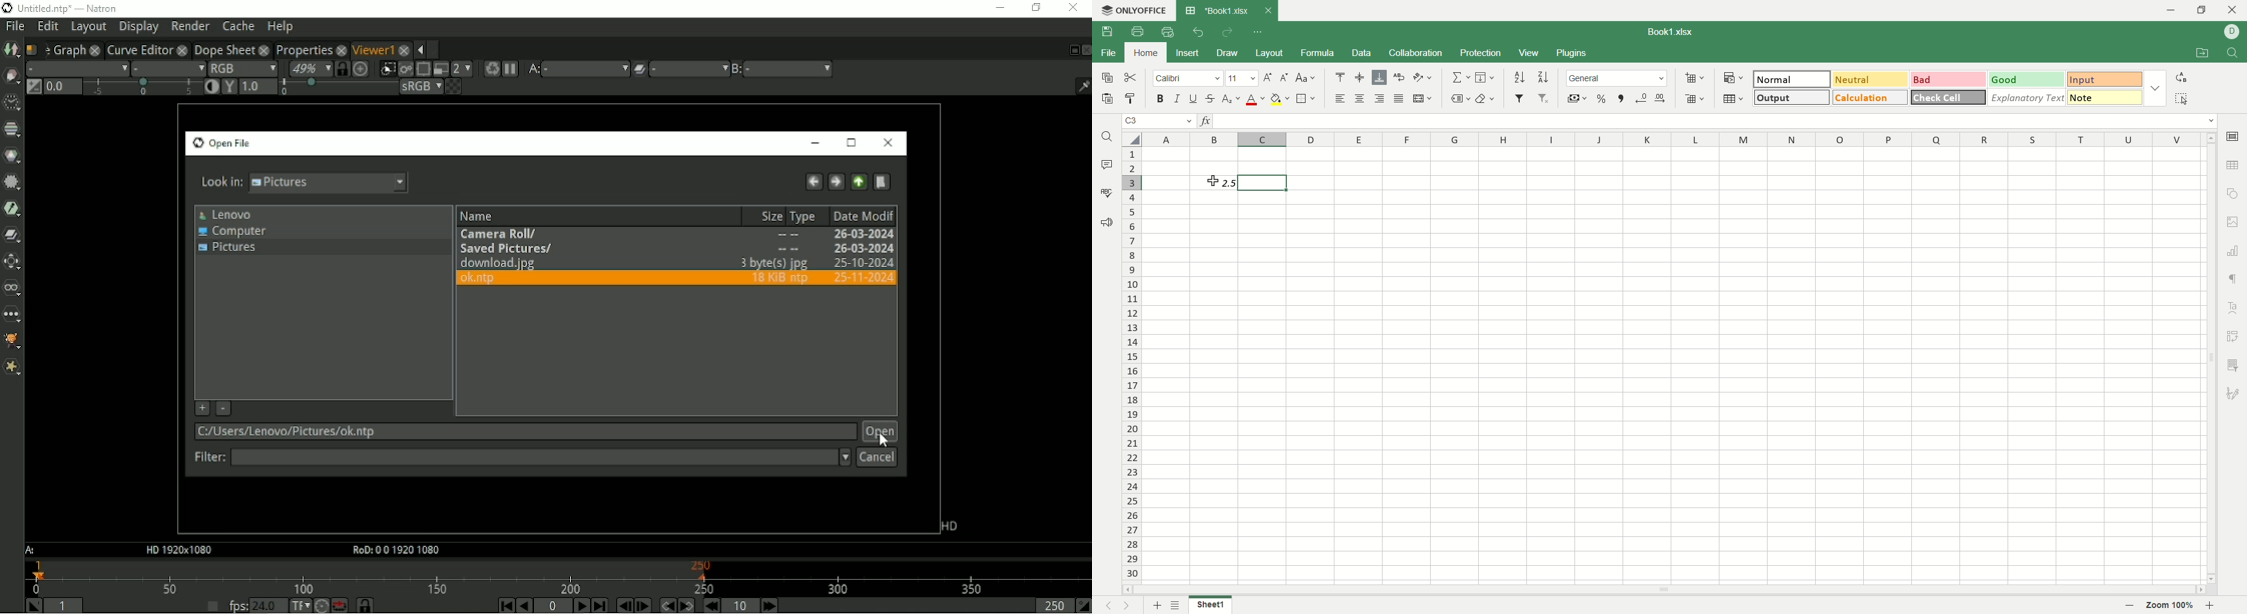 The image size is (2268, 616). I want to click on subscript/superscript, so click(1232, 98).